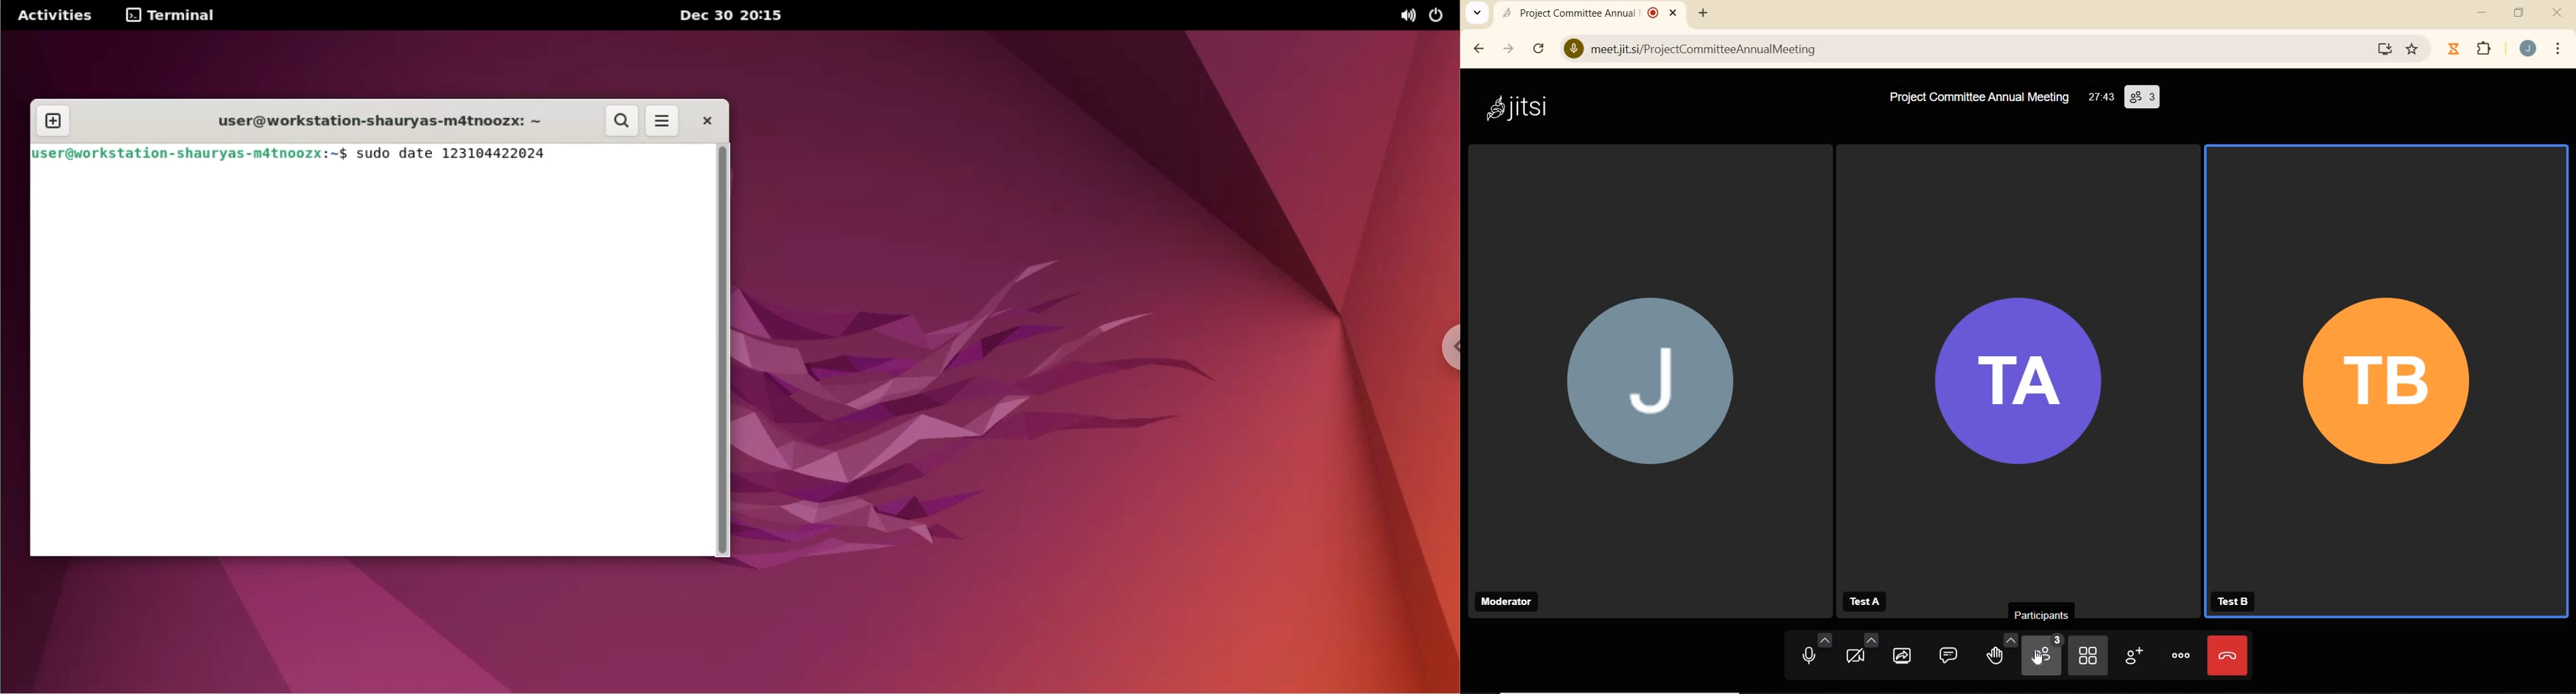  What do you see at coordinates (2227, 655) in the screenshot?
I see `LEAVE THE MEETING` at bounding box center [2227, 655].